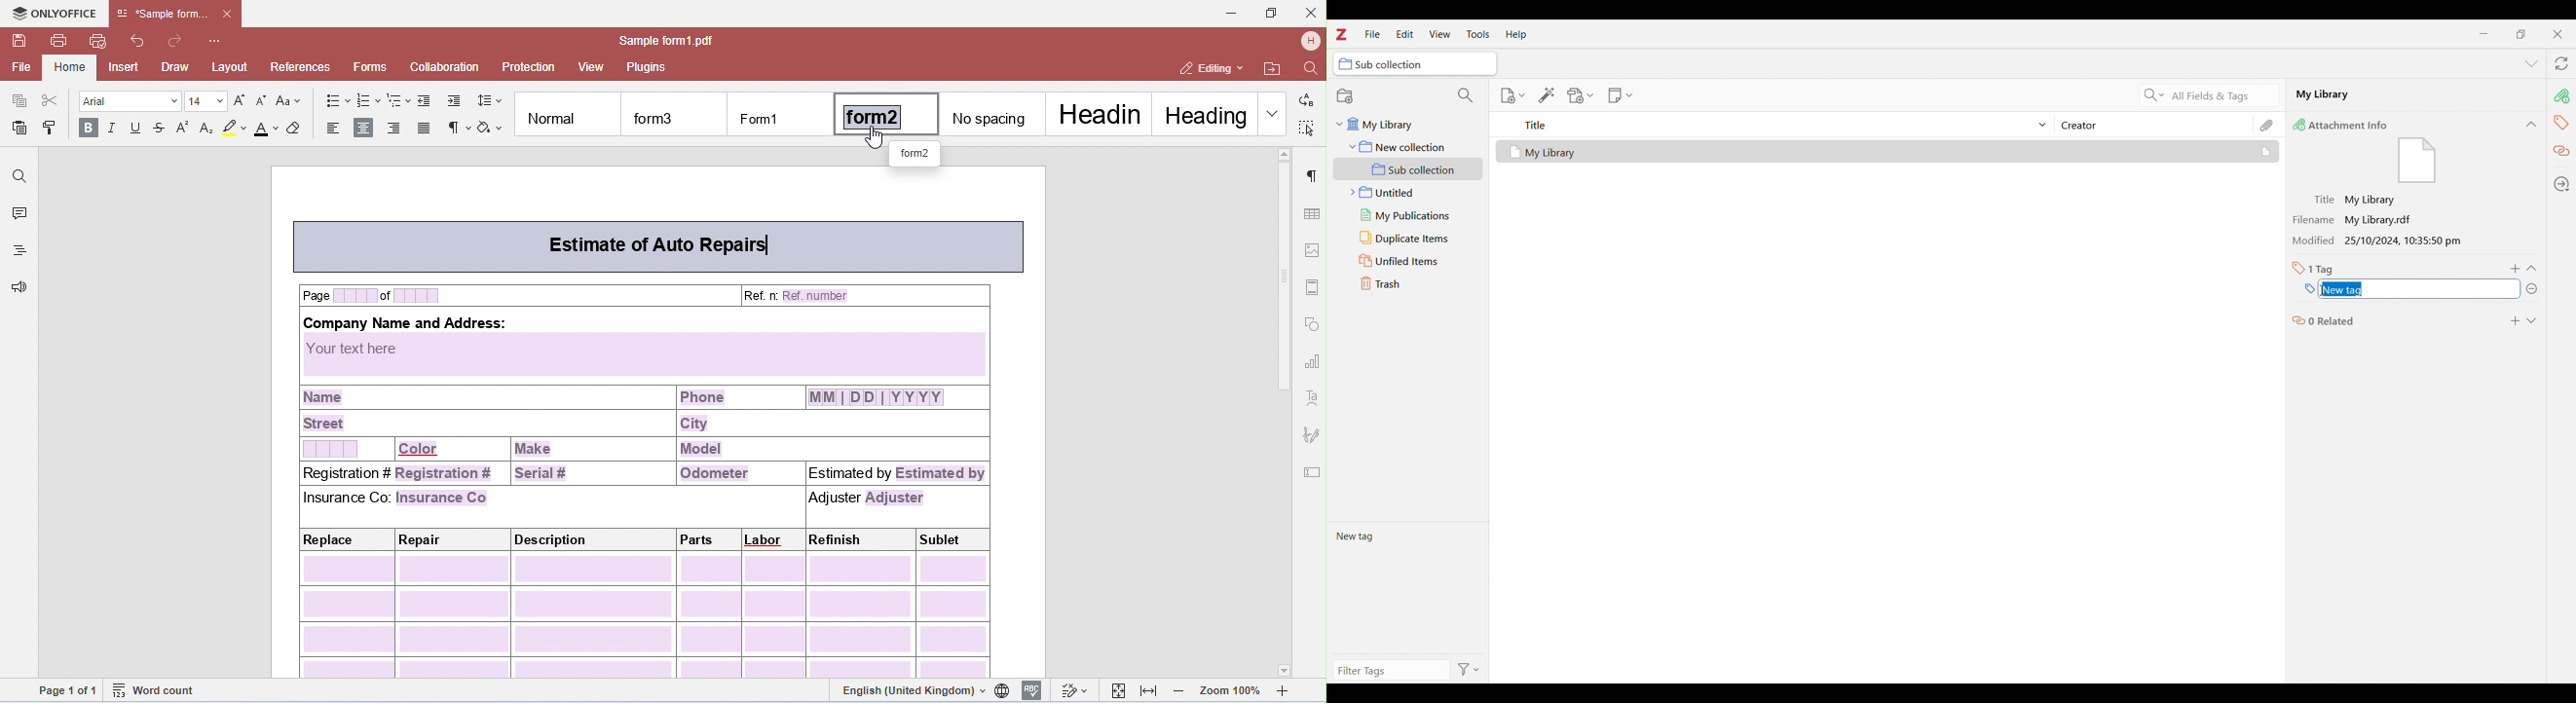 This screenshot has width=2576, height=728. I want to click on pin, so click(2562, 96).